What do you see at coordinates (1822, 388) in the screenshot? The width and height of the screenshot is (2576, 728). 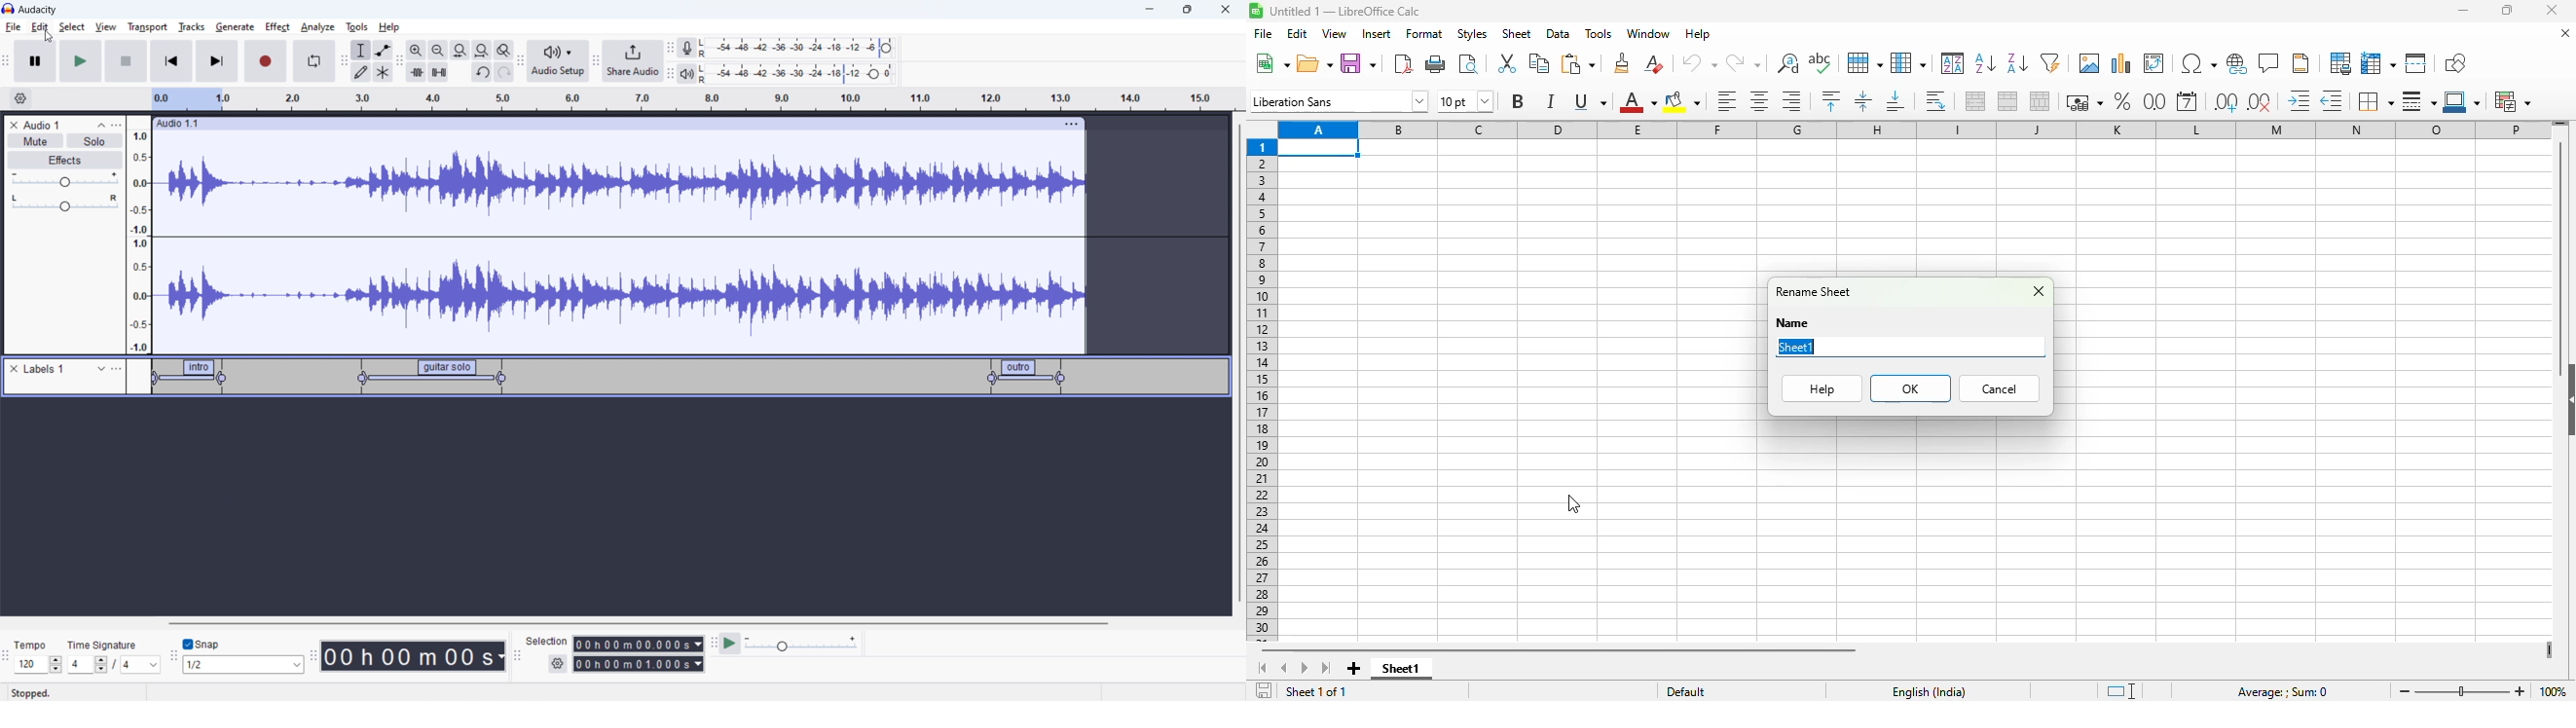 I see `help` at bounding box center [1822, 388].